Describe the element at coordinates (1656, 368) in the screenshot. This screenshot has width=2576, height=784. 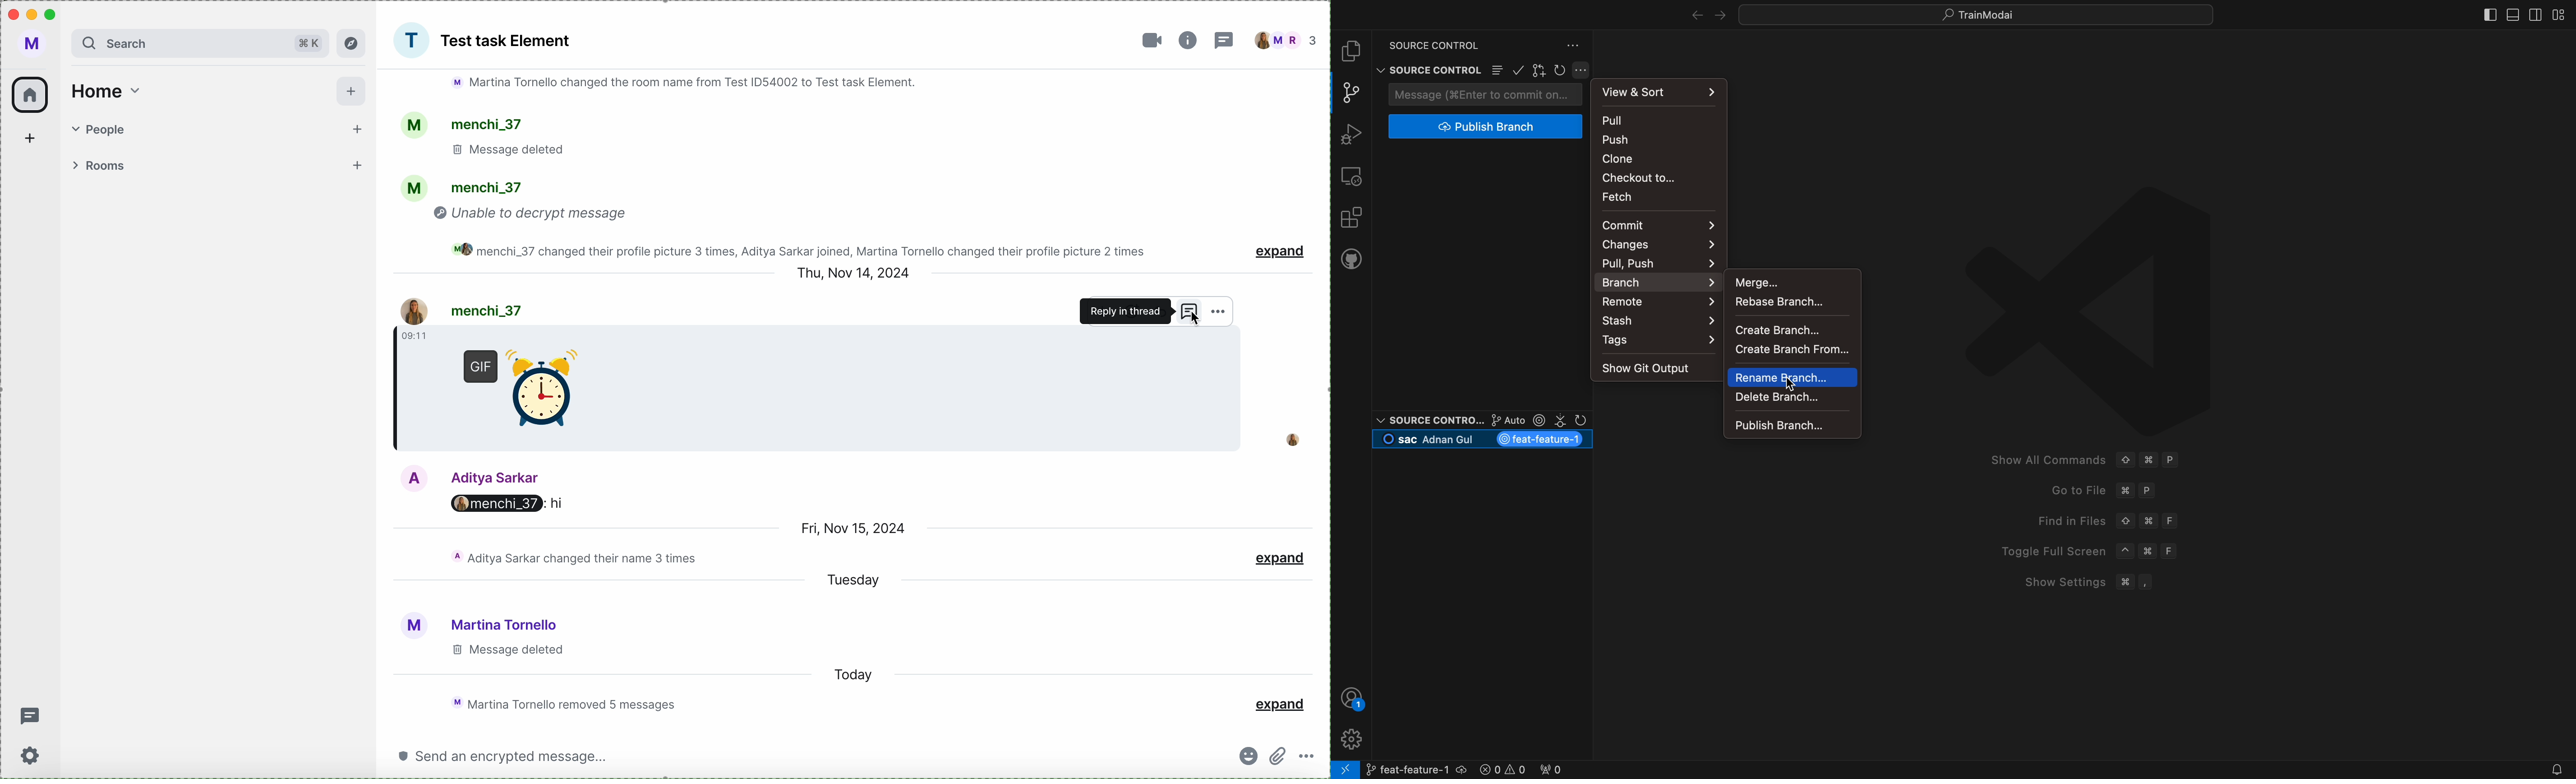
I see `output` at that location.